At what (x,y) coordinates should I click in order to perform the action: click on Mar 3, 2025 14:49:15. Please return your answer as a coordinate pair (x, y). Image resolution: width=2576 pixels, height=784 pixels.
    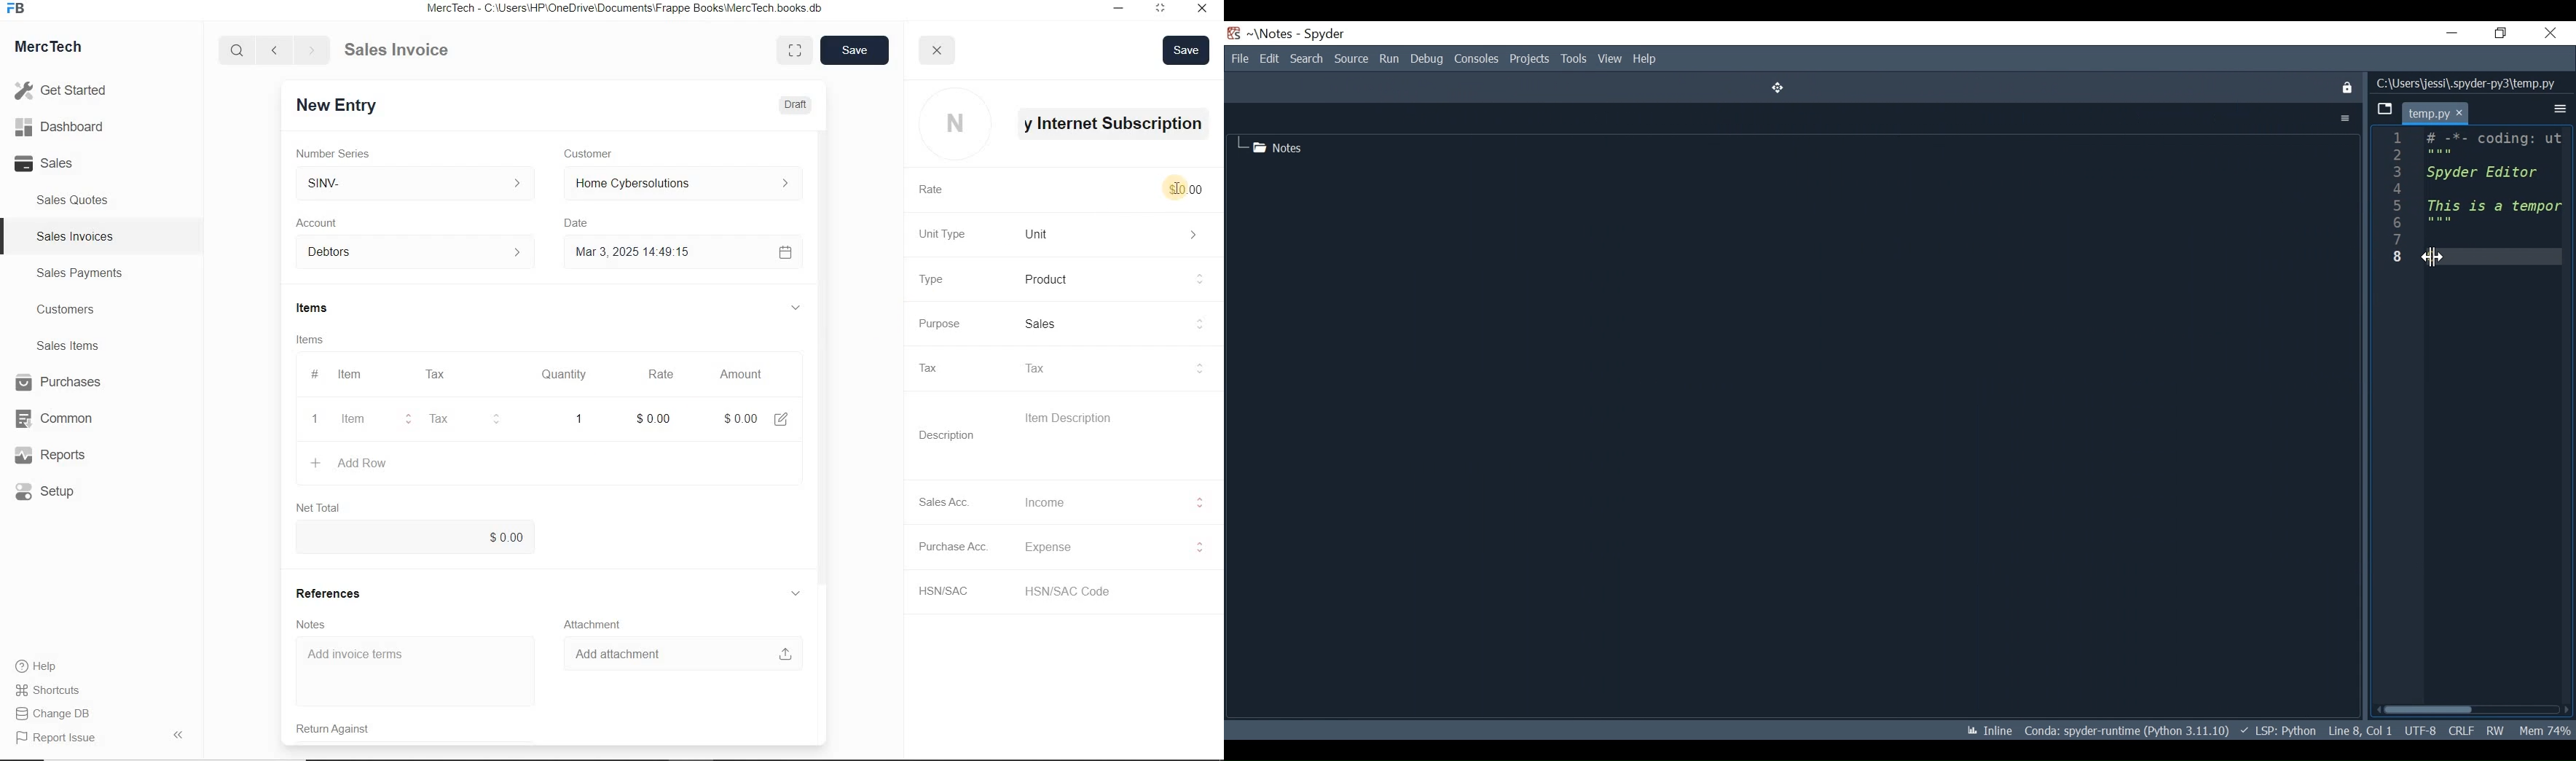
    Looking at the image, I should click on (630, 254).